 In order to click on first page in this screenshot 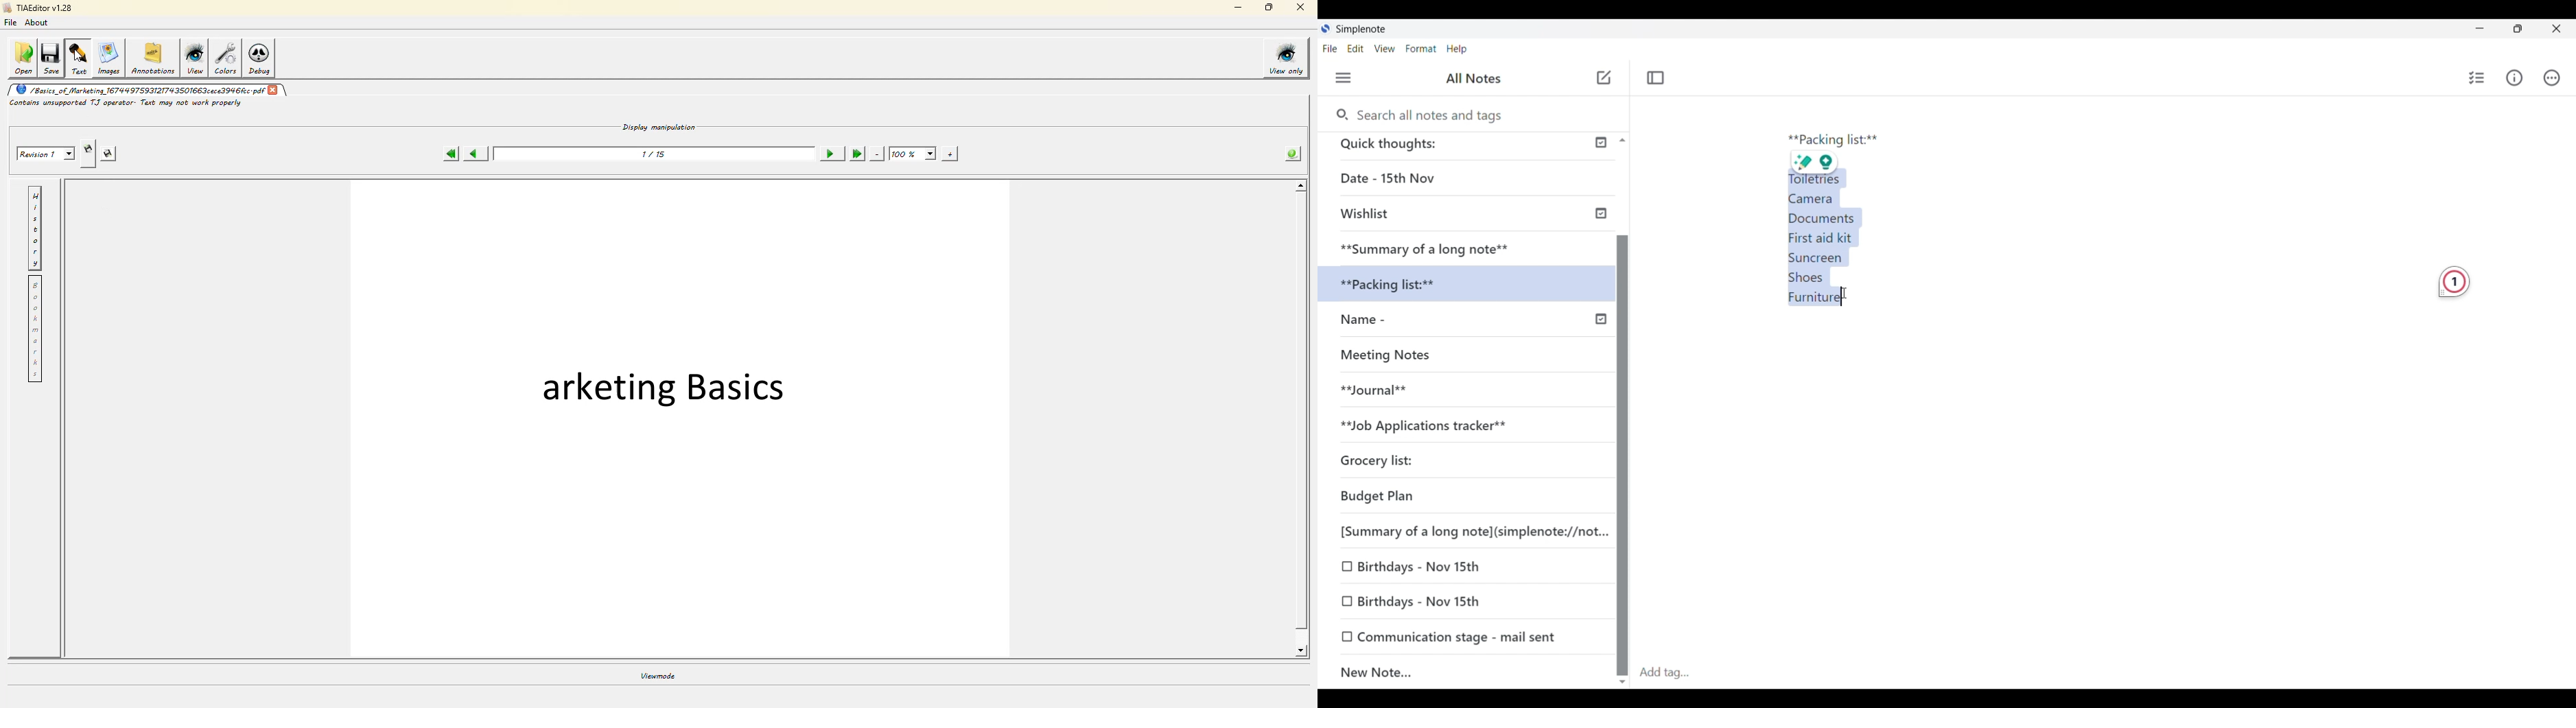, I will do `click(451, 154)`.